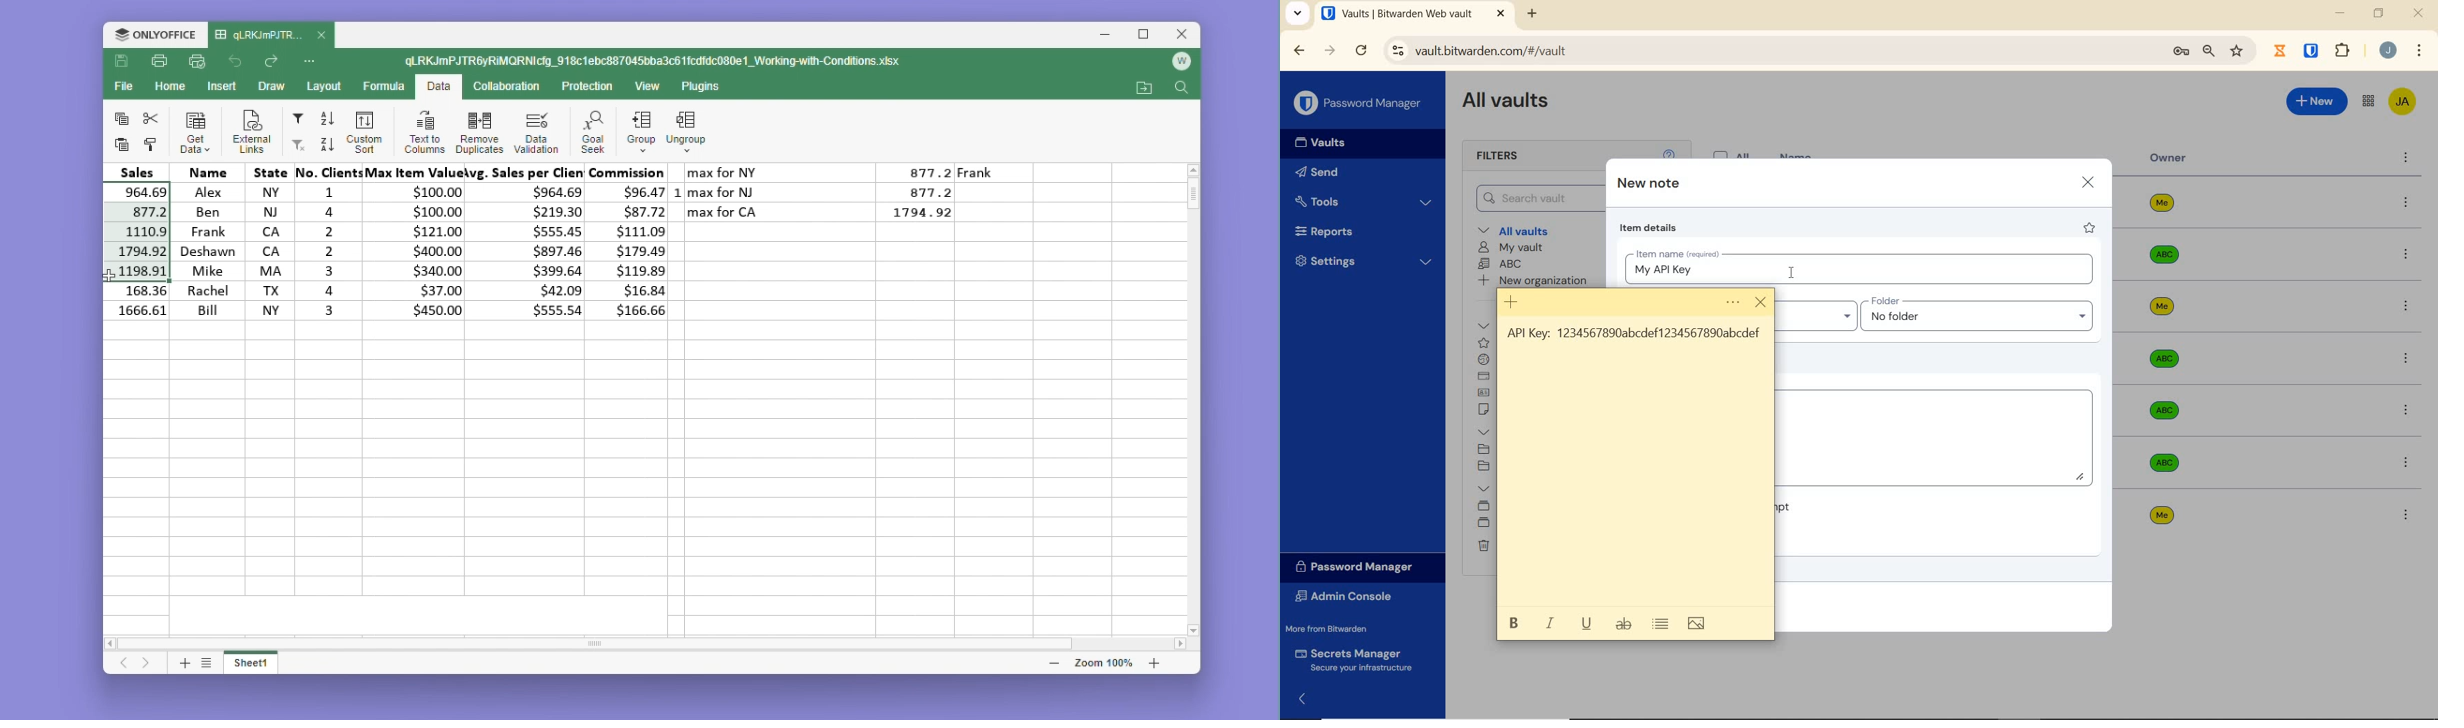 Image resolution: width=2464 pixels, height=728 pixels. What do you see at coordinates (172, 86) in the screenshot?
I see `` at bounding box center [172, 86].